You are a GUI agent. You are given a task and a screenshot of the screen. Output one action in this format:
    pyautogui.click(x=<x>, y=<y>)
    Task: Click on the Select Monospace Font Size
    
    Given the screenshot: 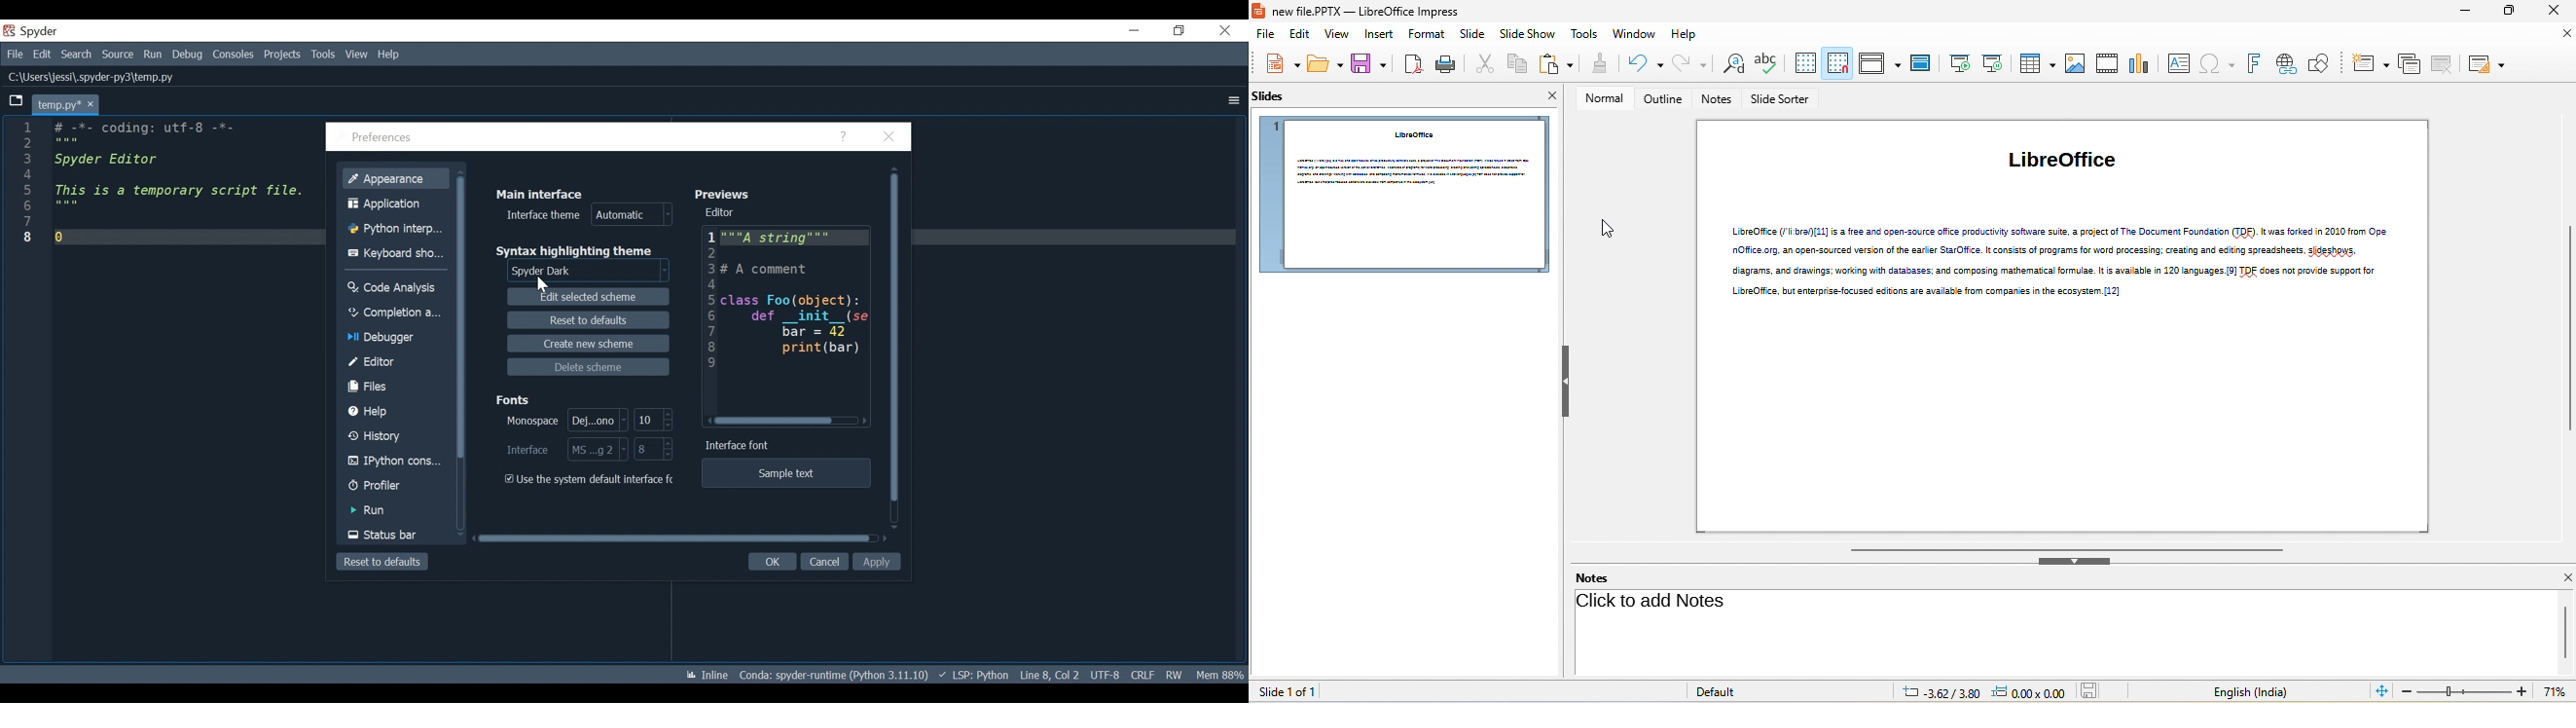 What is the action you would take?
    pyautogui.click(x=654, y=419)
    